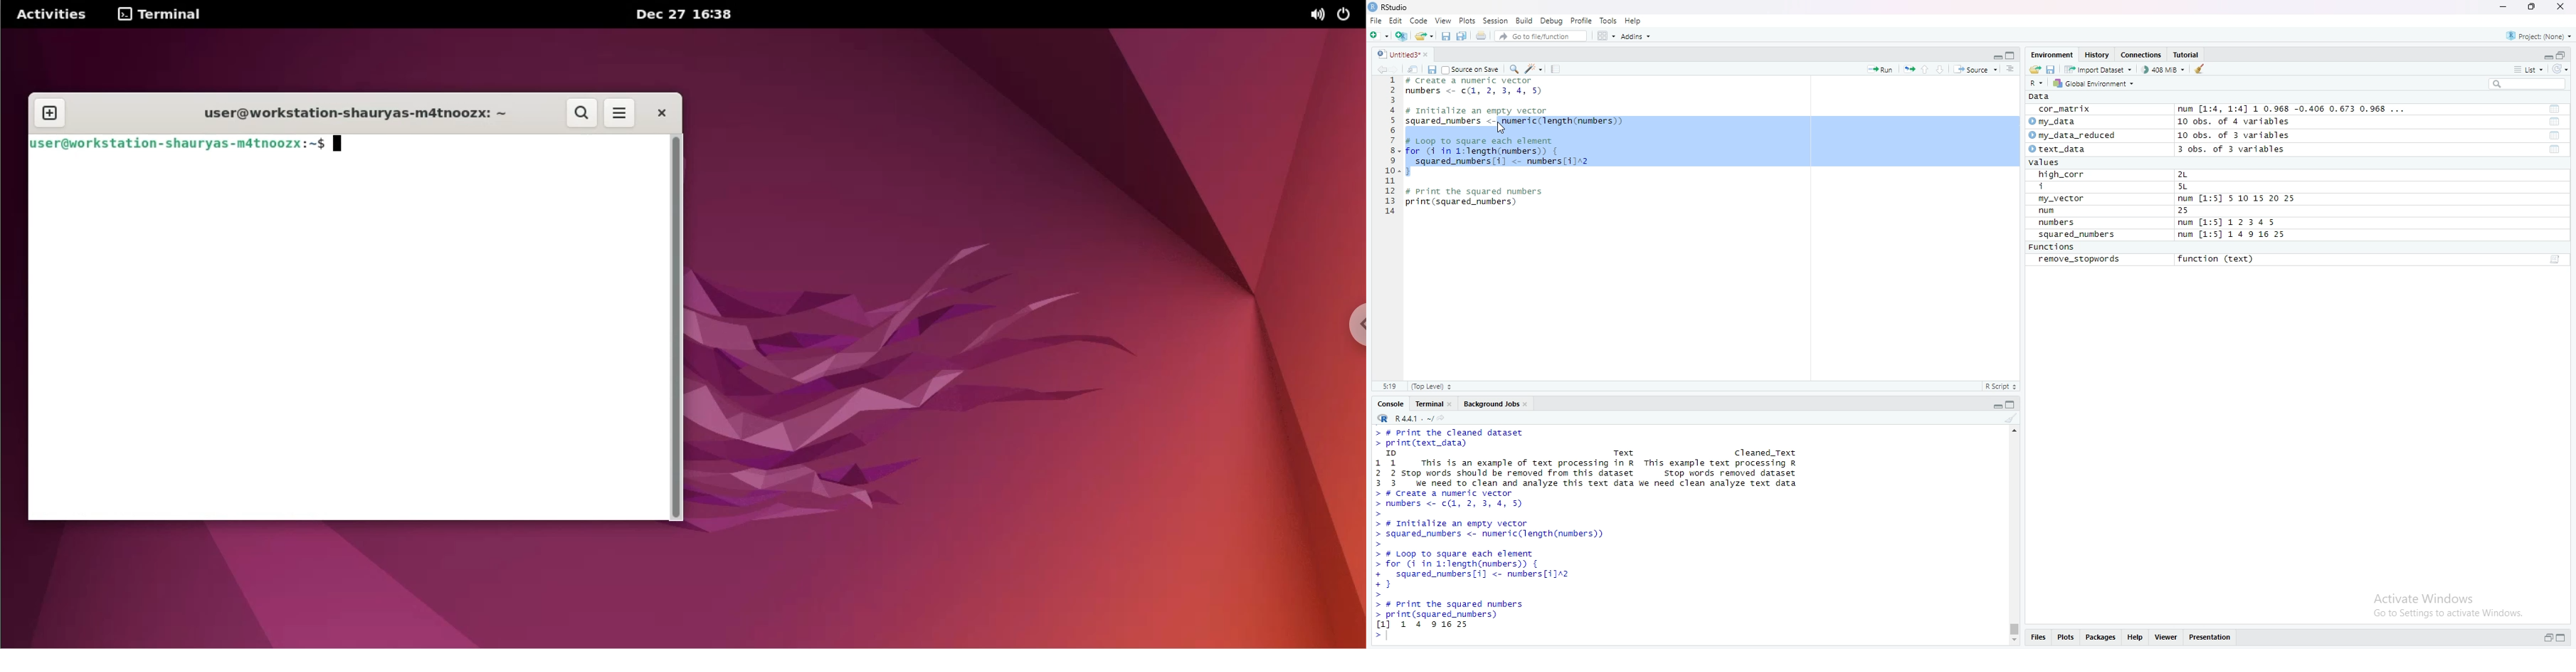 The height and width of the screenshot is (672, 2576). What do you see at coordinates (2071, 135) in the screenshot?
I see `© my_data_reduced` at bounding box center [2071, 135].